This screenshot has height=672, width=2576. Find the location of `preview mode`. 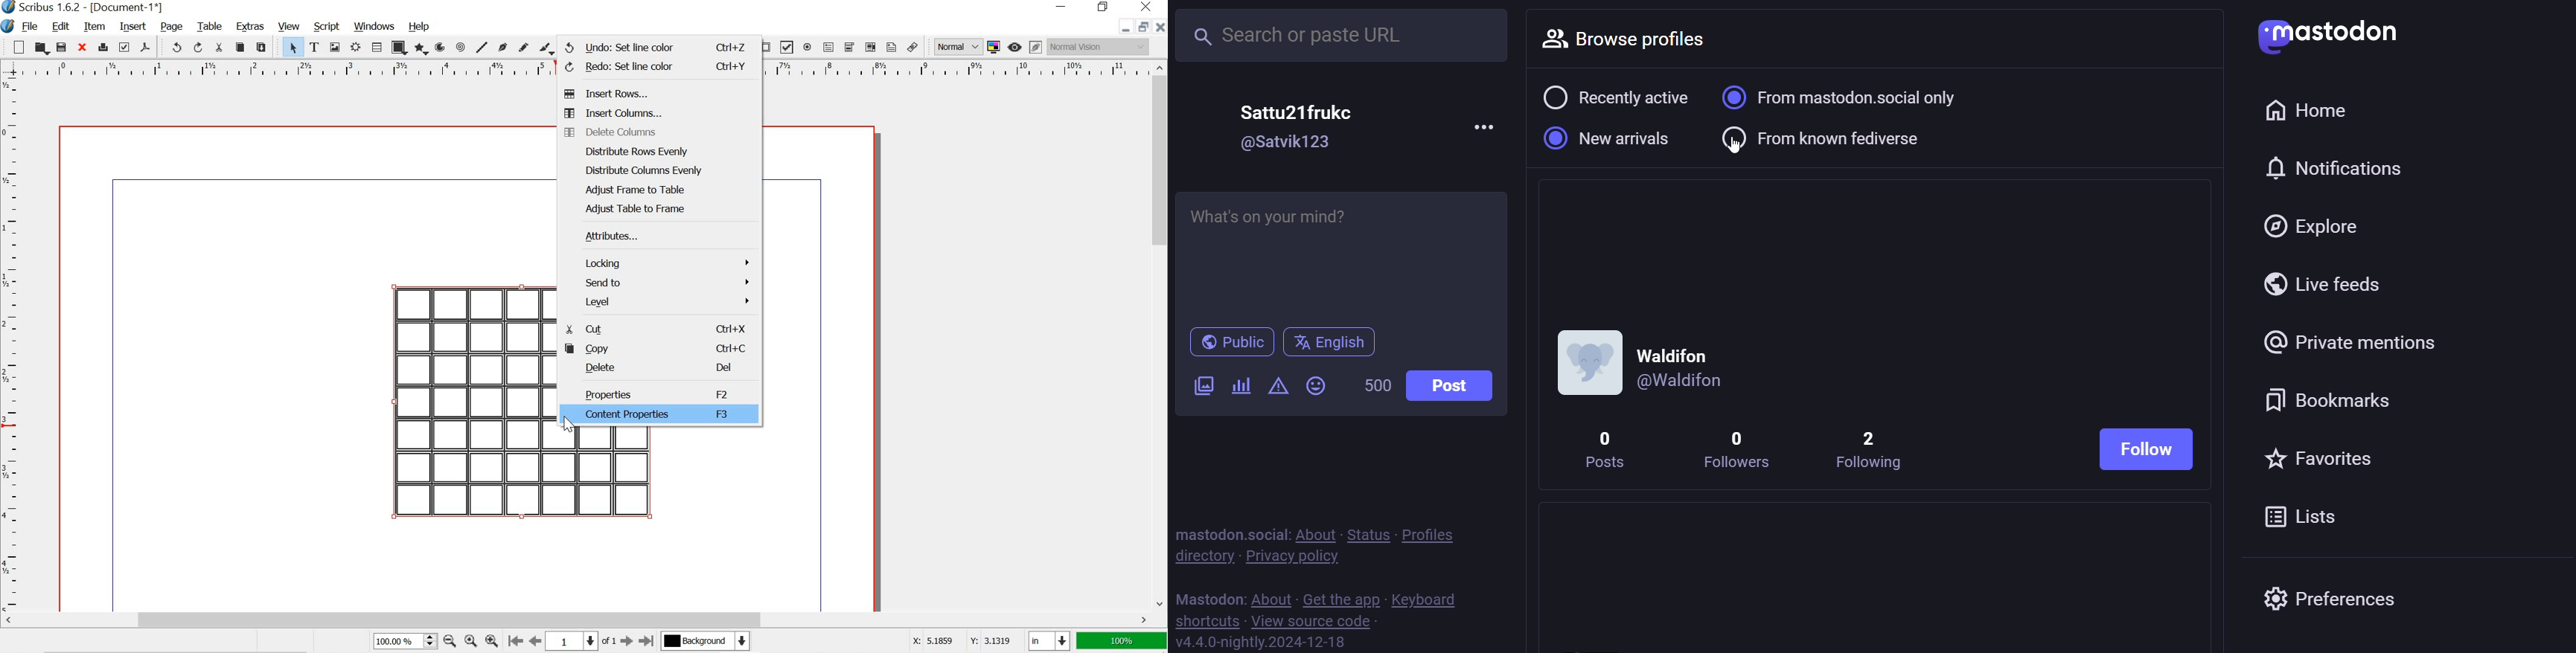

preview mode is located at coordinates (1015, 47).